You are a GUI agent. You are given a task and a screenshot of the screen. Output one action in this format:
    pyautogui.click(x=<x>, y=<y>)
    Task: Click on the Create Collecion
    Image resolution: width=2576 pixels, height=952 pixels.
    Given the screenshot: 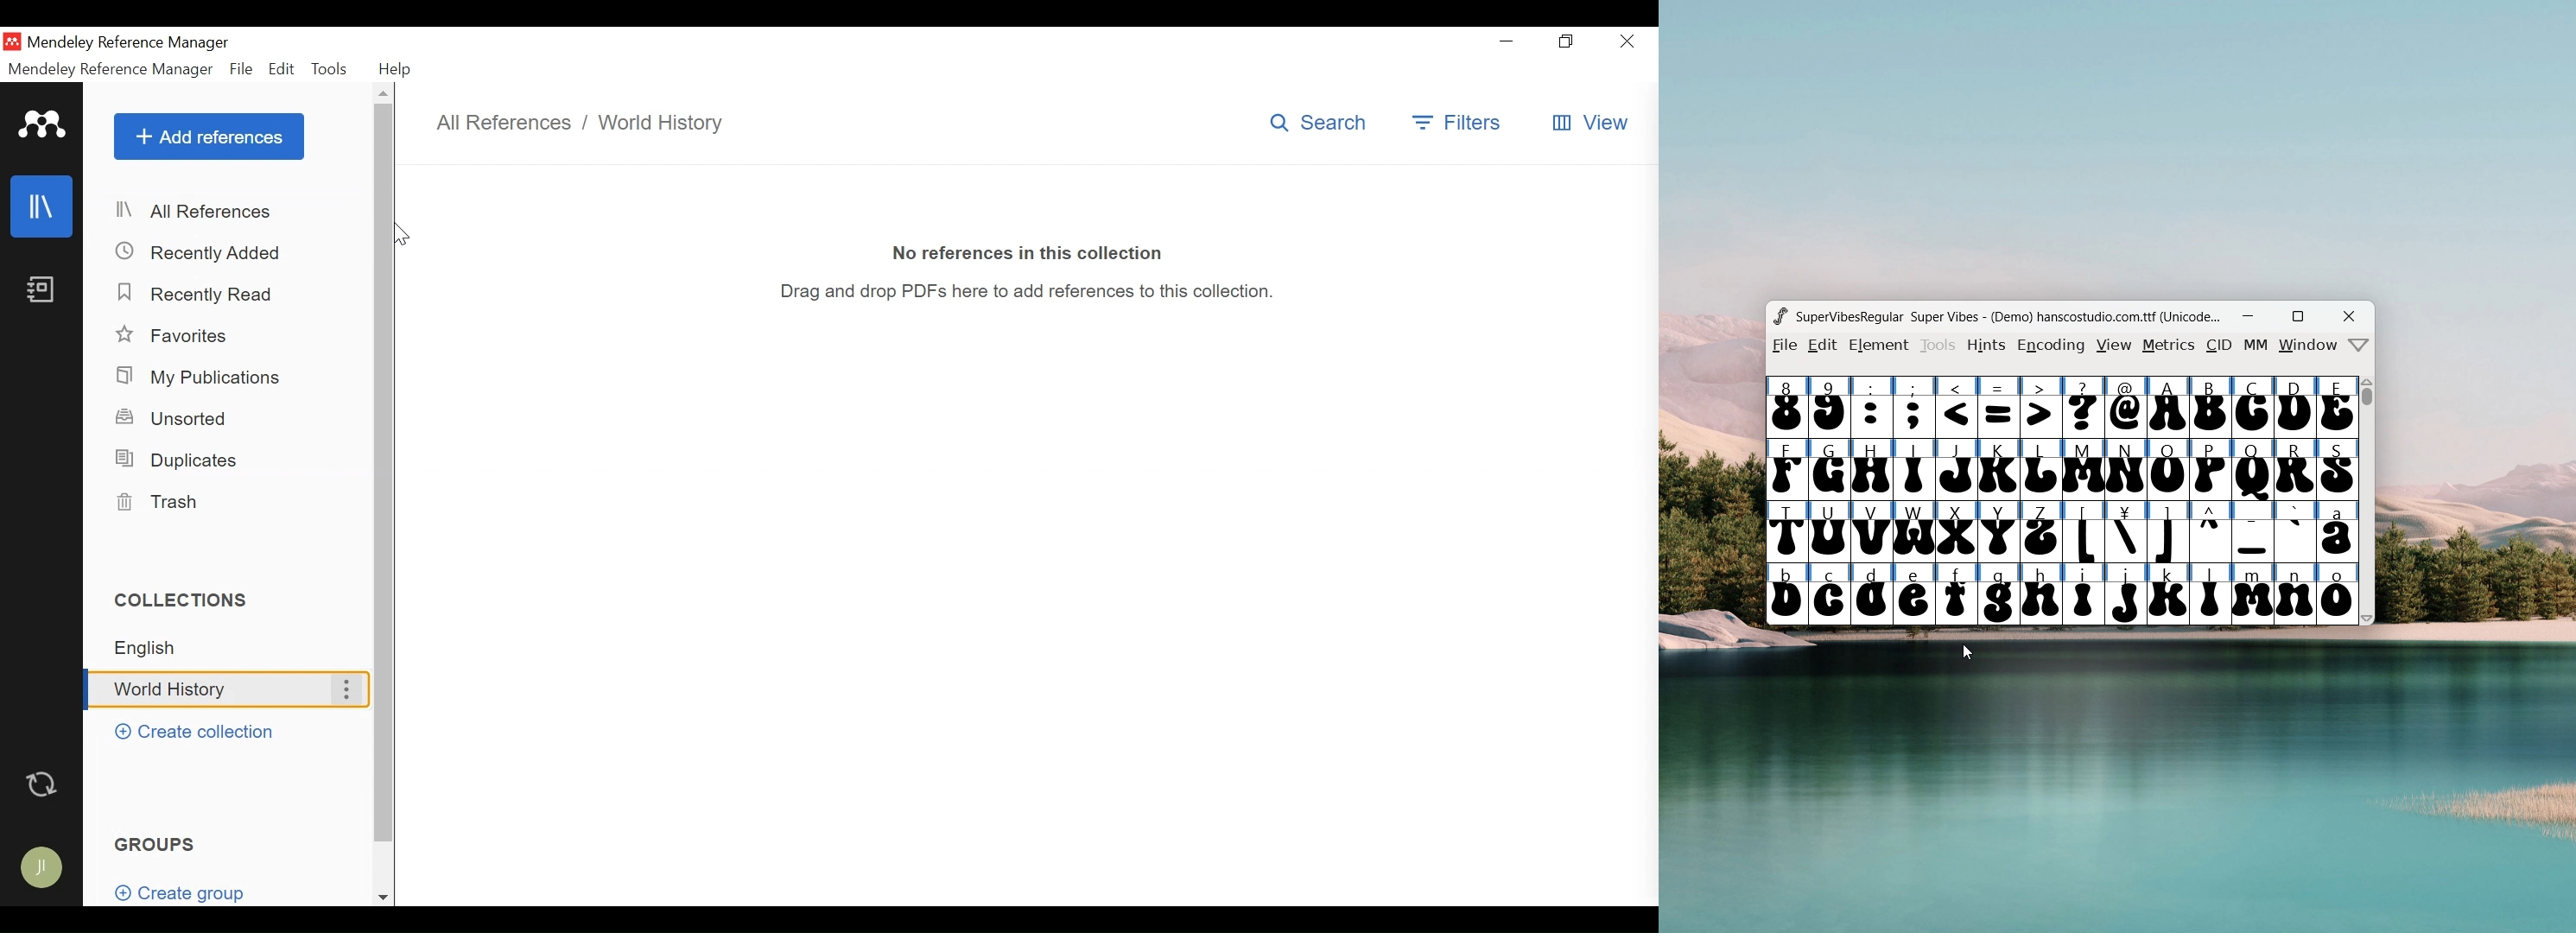 What is the action you would take?
    pyautogui.click(x=195, y=732)
    